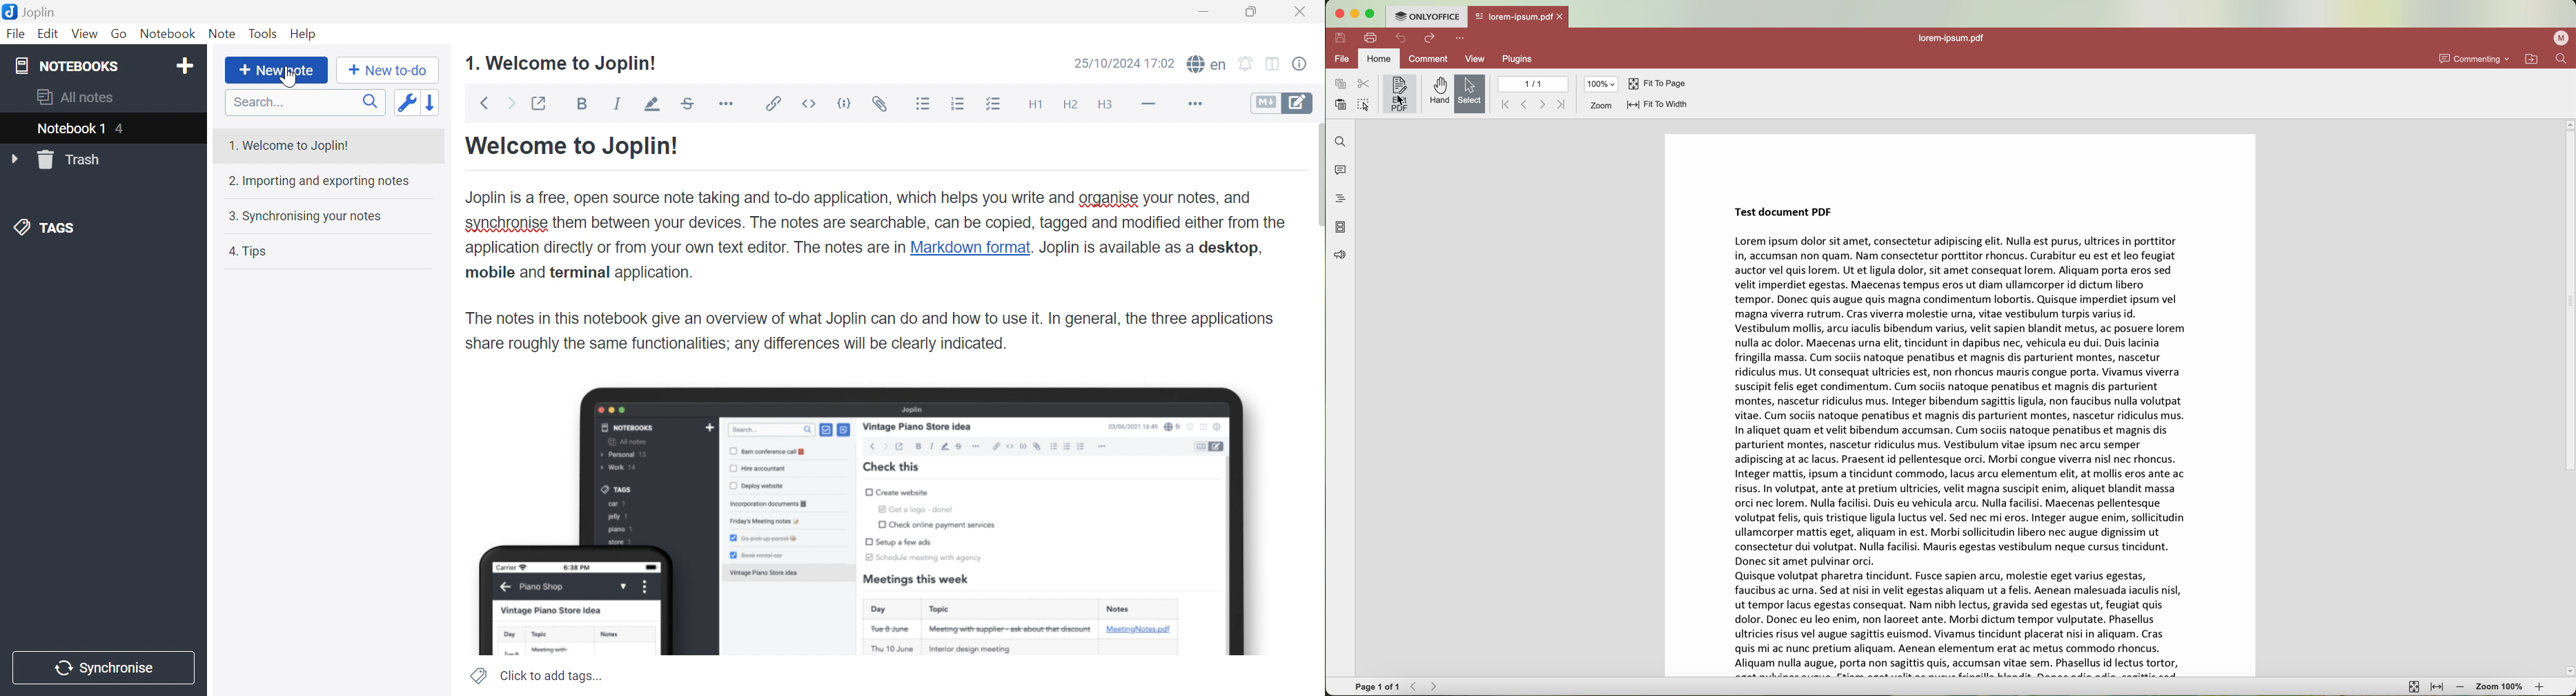  Describe the element at coordinates (83, 35) in the screenshot. I see `View` at that location.